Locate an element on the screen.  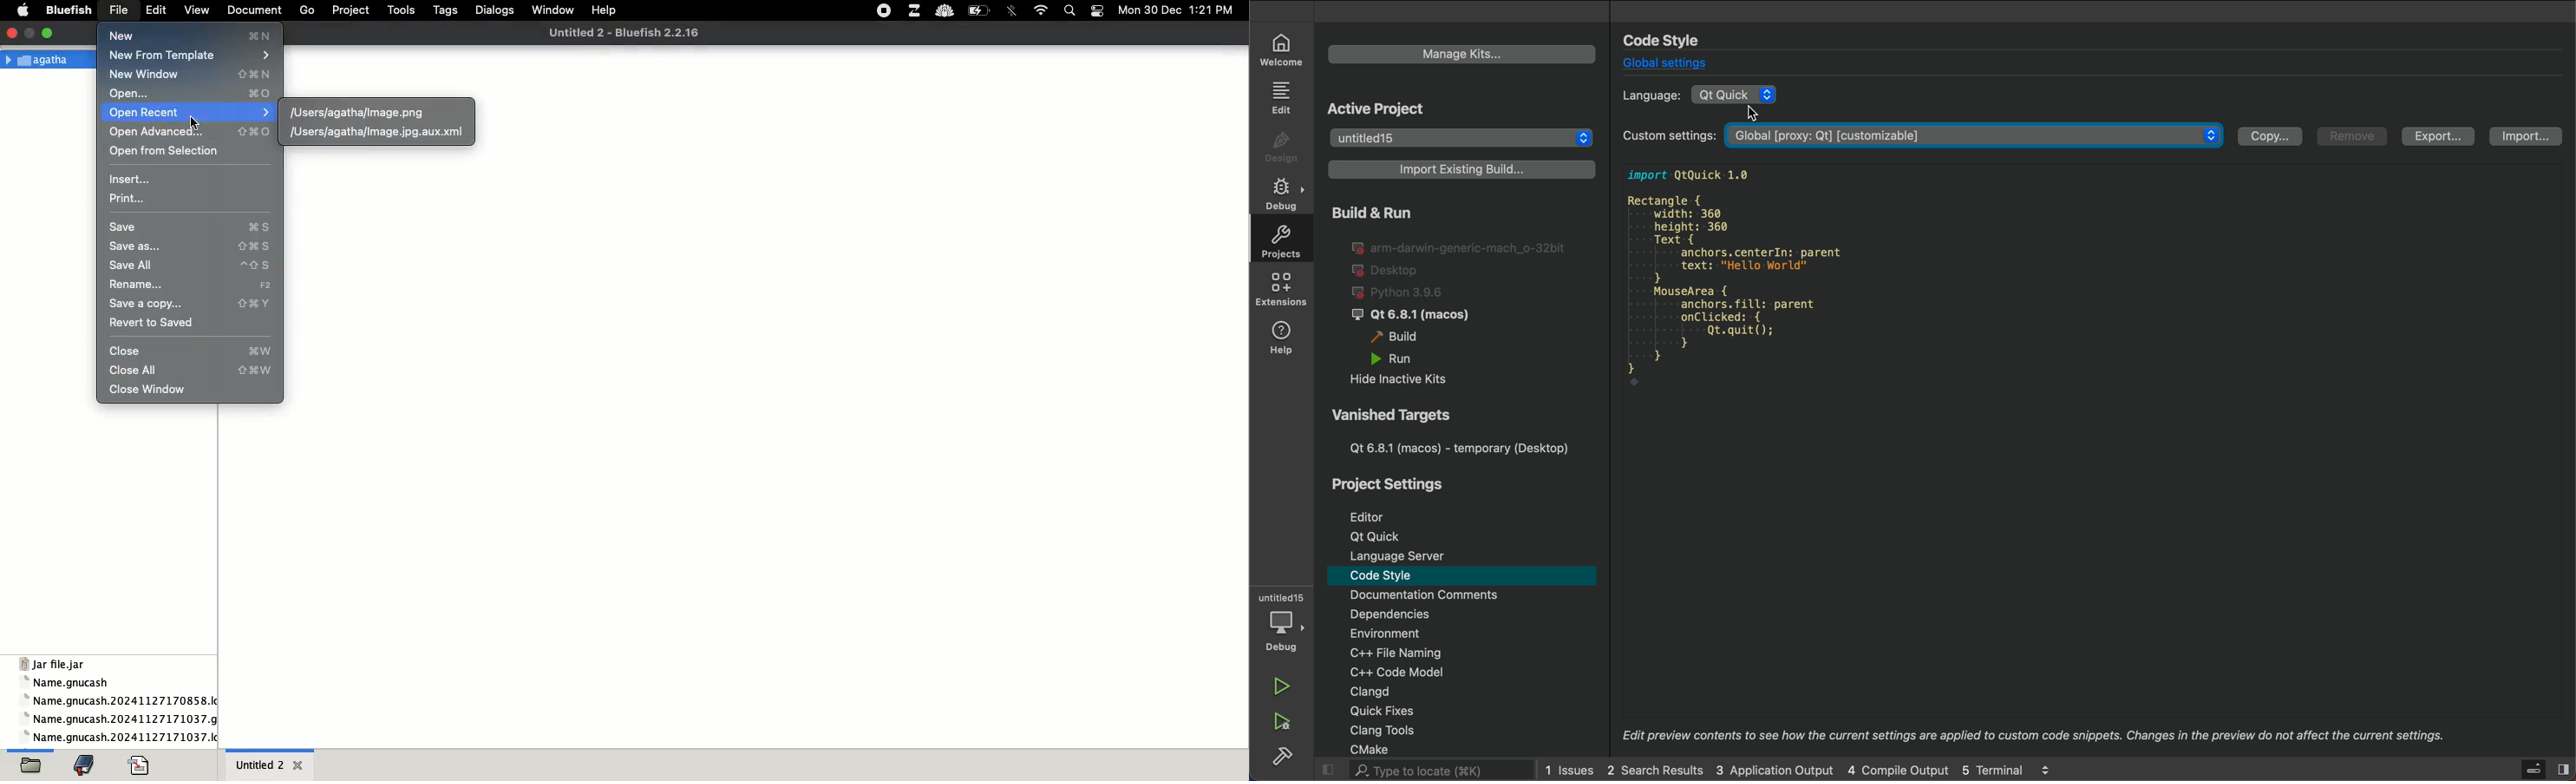
qt quick is located at coordinates (1373, 537).